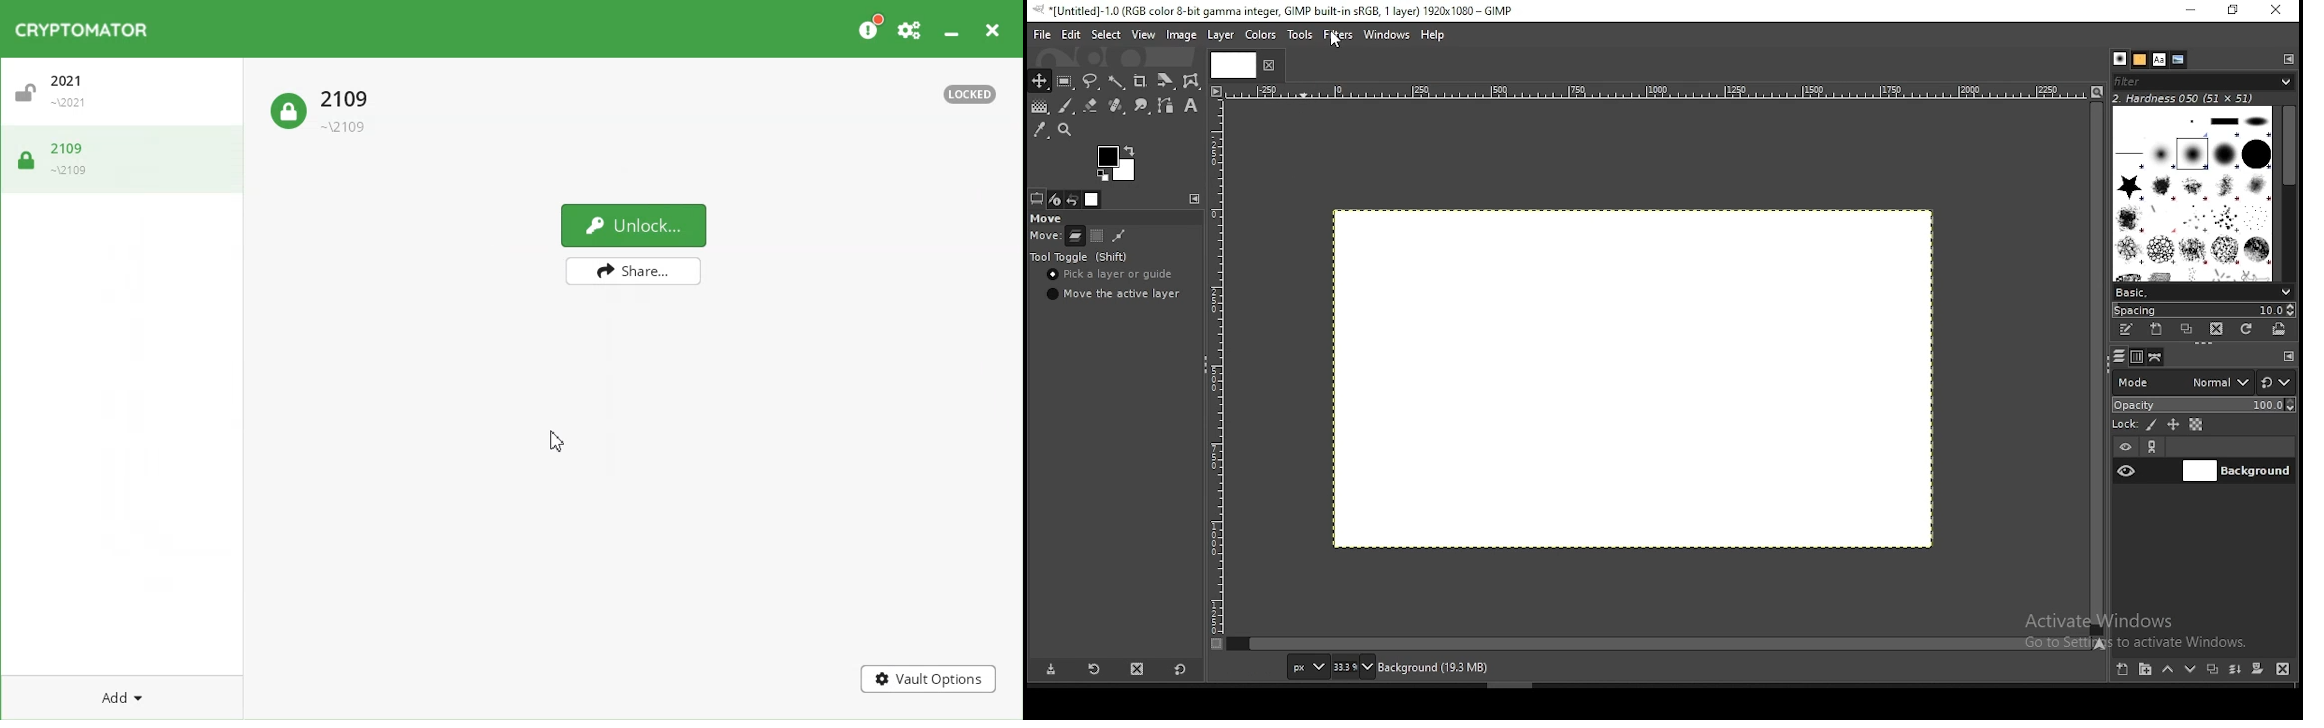 This screenshot has height=728, width=2324. What do you see at coordinates (2125, 444) in the screenshot?
I see `layer visibility` at bounding box center [2125, 444].